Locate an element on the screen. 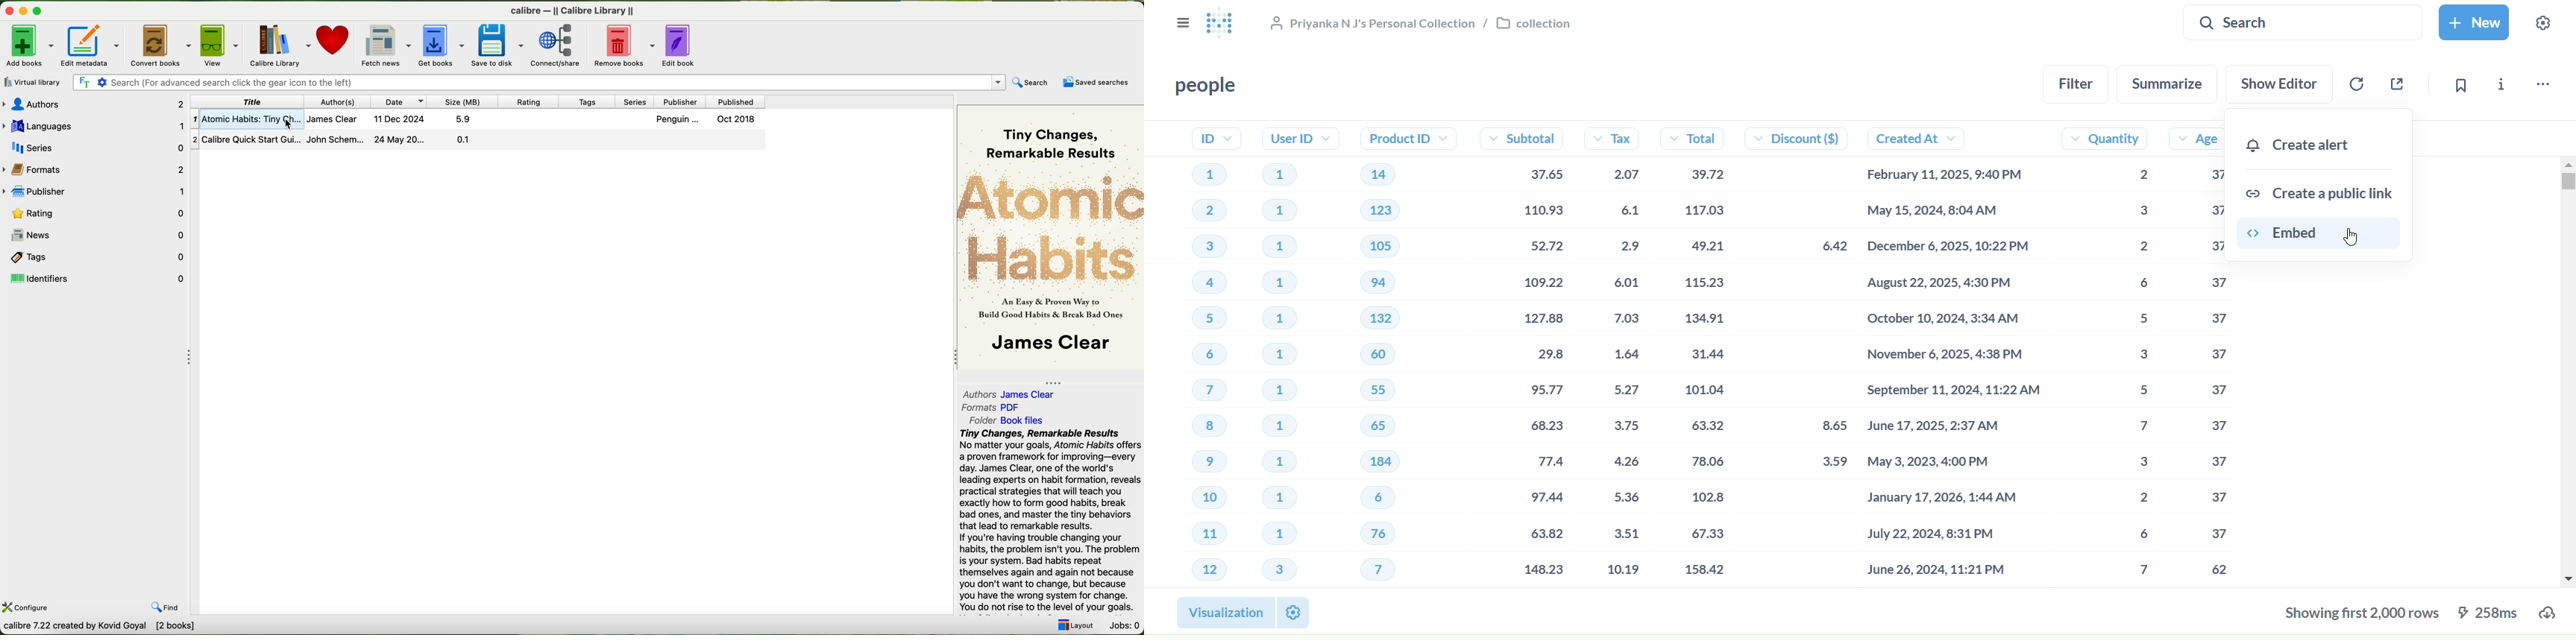 This screenshot has height=644, width=2576. news is located at coordinates (96, 232).